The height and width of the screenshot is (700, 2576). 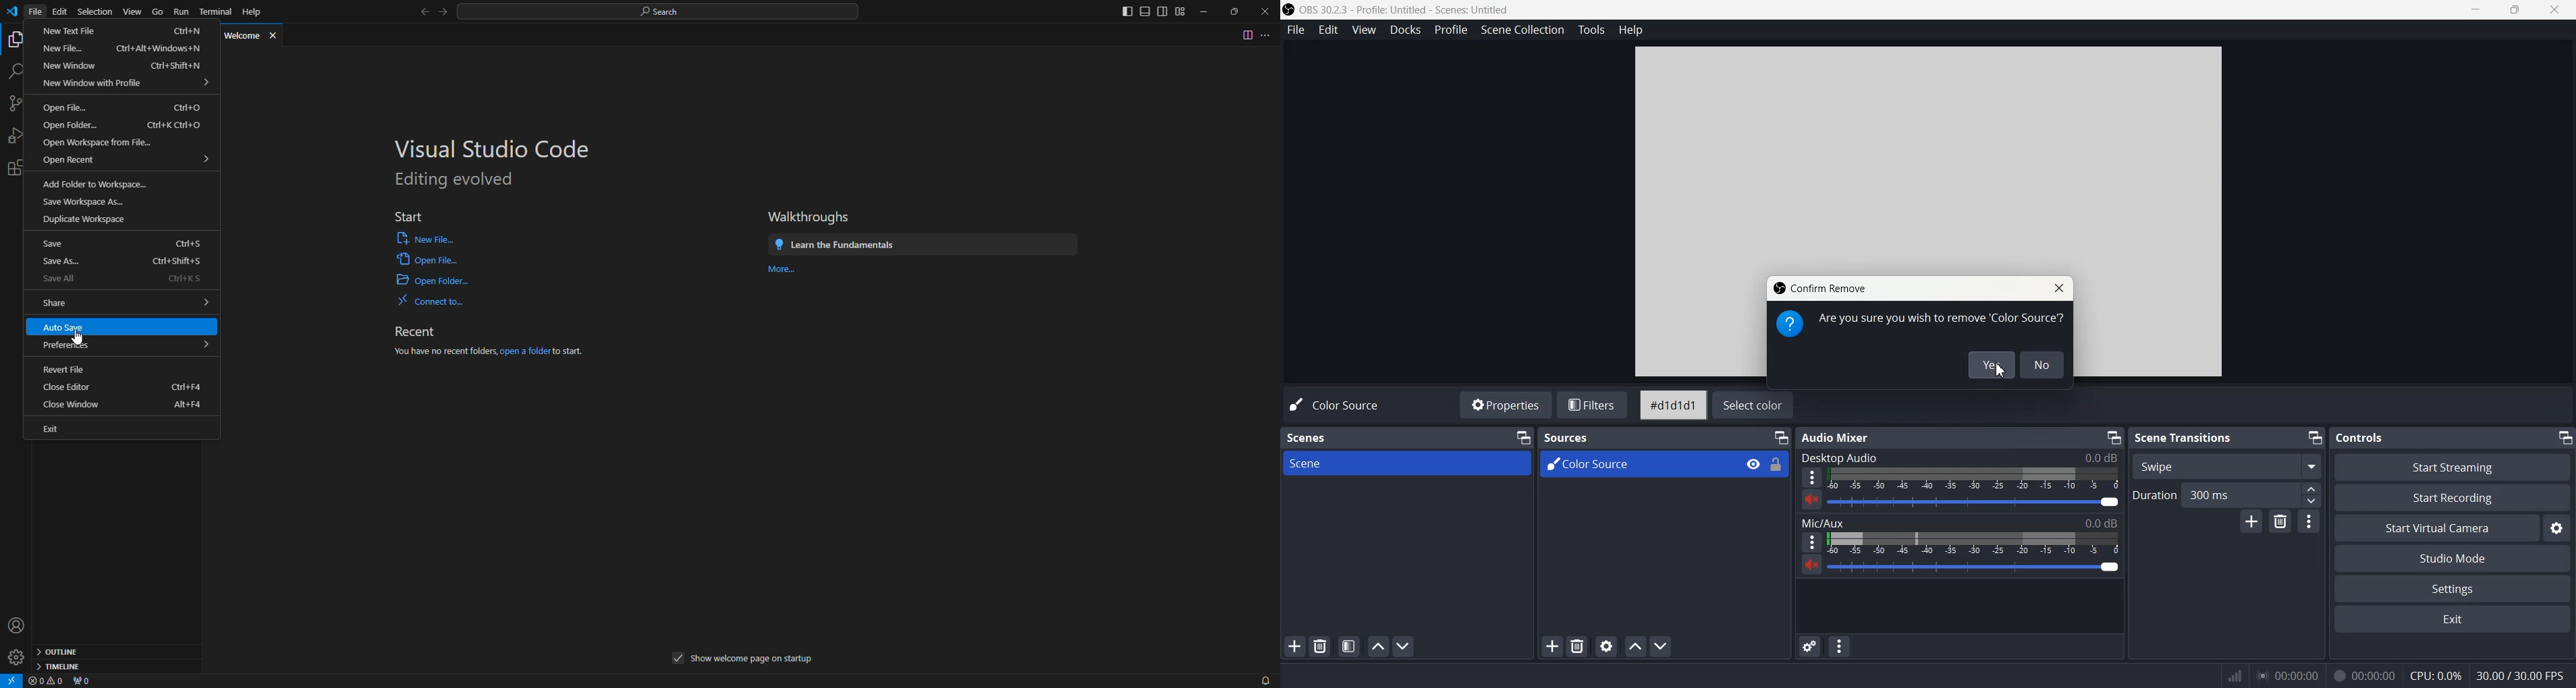 What do you see at coordinates (1661, 646) in the screenshot?
I see `Move source down` at bounding box center [1661, 646].